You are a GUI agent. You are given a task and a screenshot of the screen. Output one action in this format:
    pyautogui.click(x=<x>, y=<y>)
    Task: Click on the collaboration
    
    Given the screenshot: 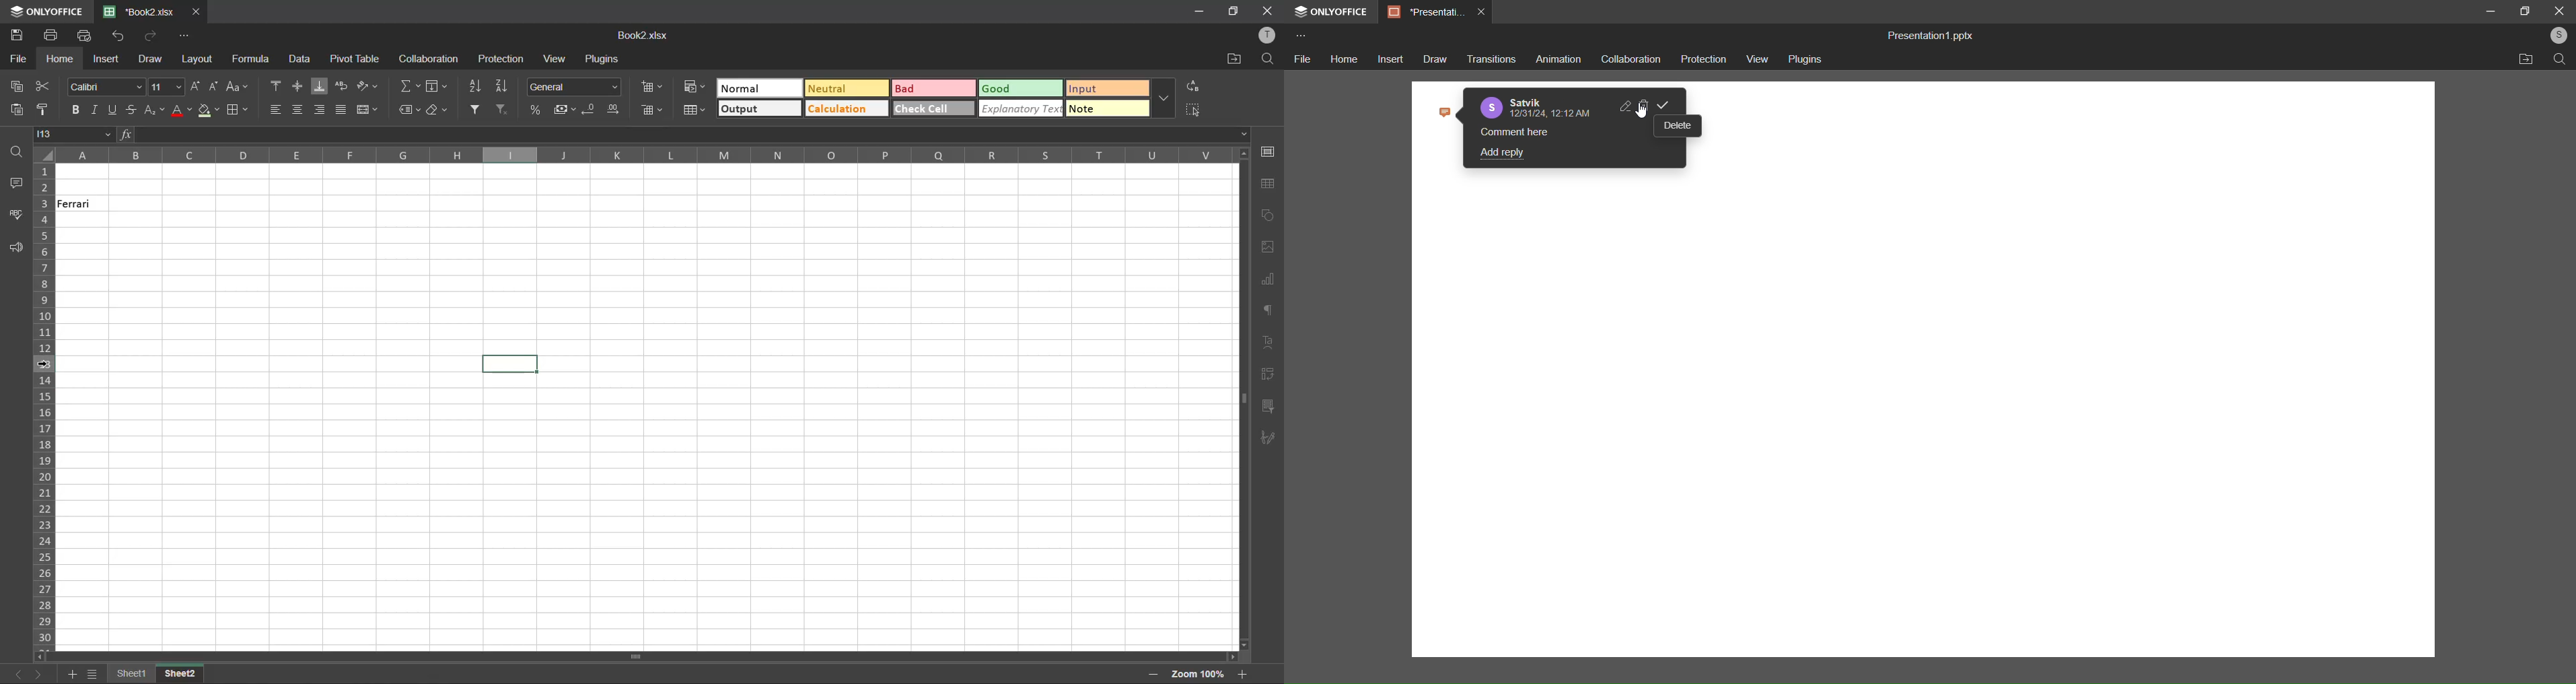 What is the action you would take?
    pyautogui.click(x=428, y=58)
    